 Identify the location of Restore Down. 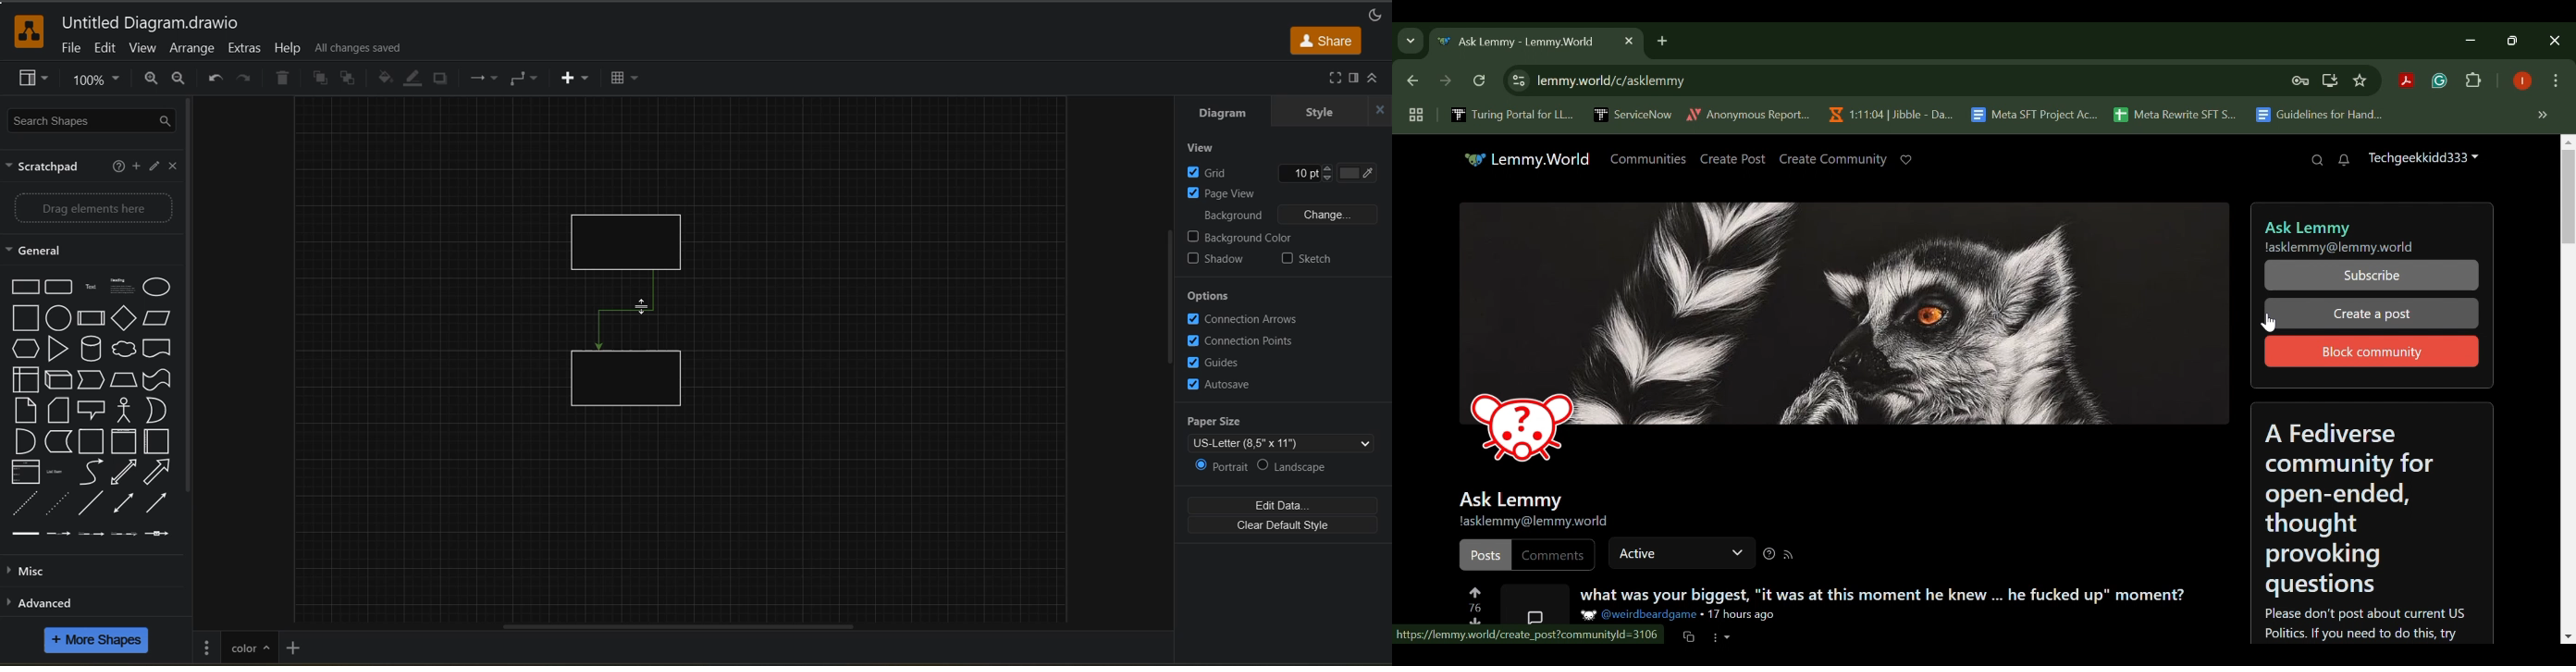
(2474, 40).